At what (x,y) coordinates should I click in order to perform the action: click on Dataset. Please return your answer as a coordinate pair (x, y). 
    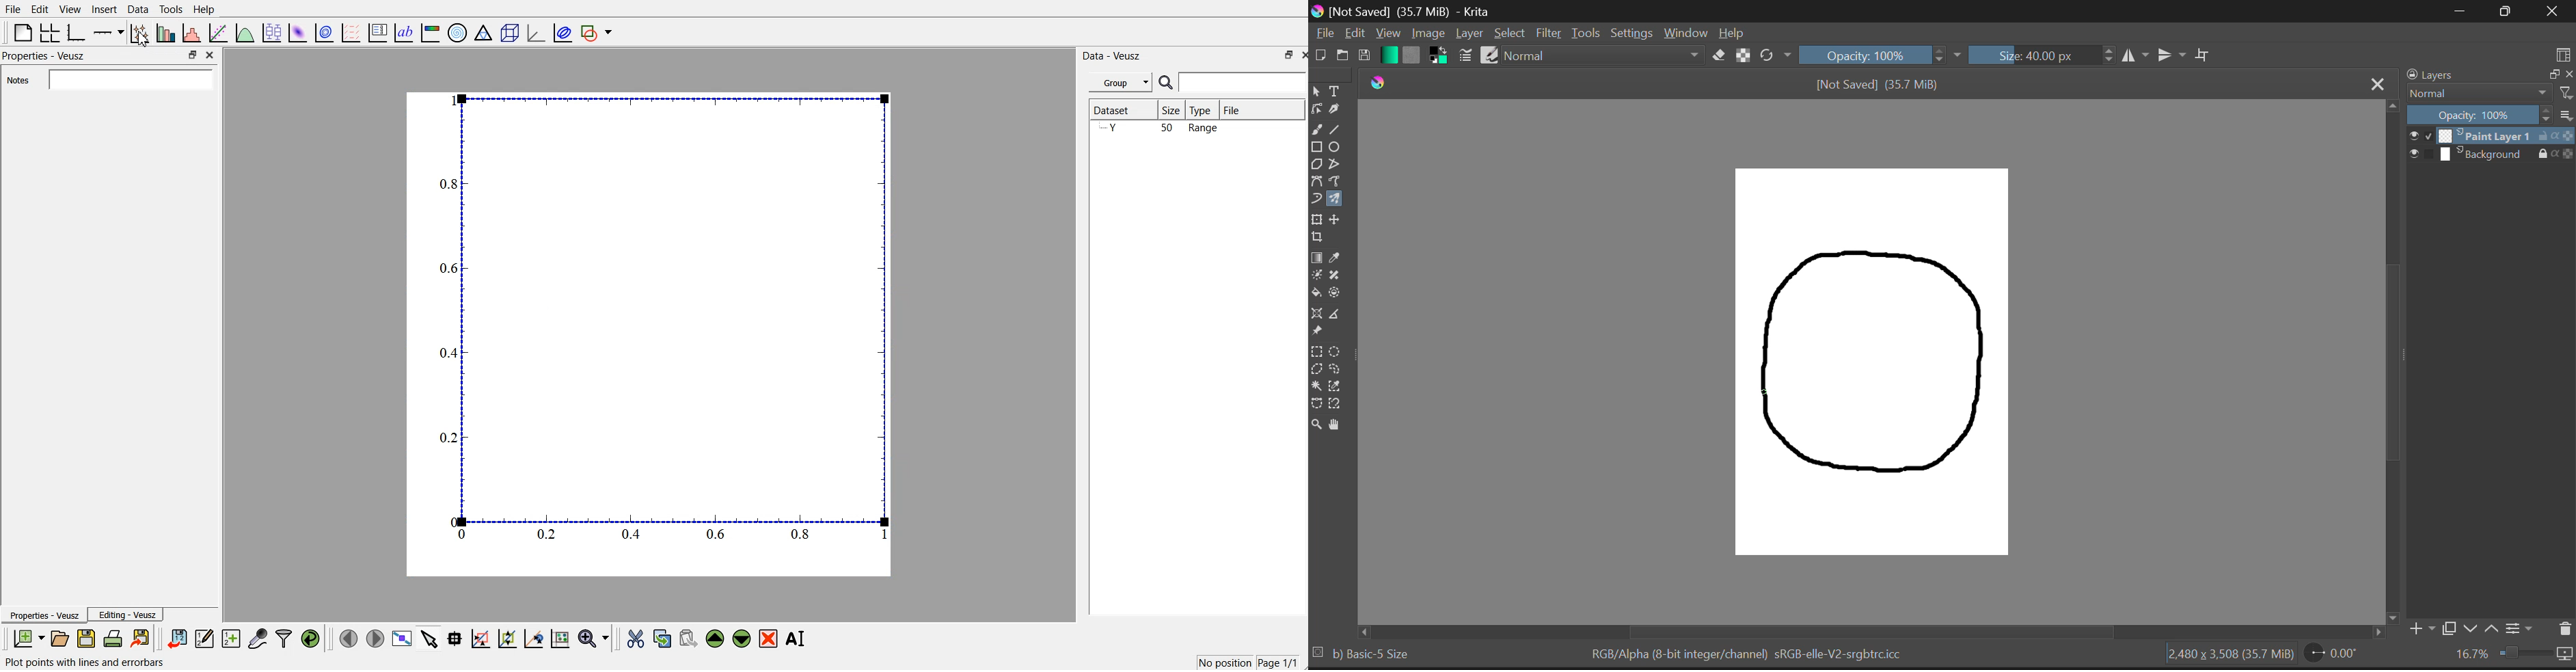
    Looking at the image, I should click on (1116, 107).